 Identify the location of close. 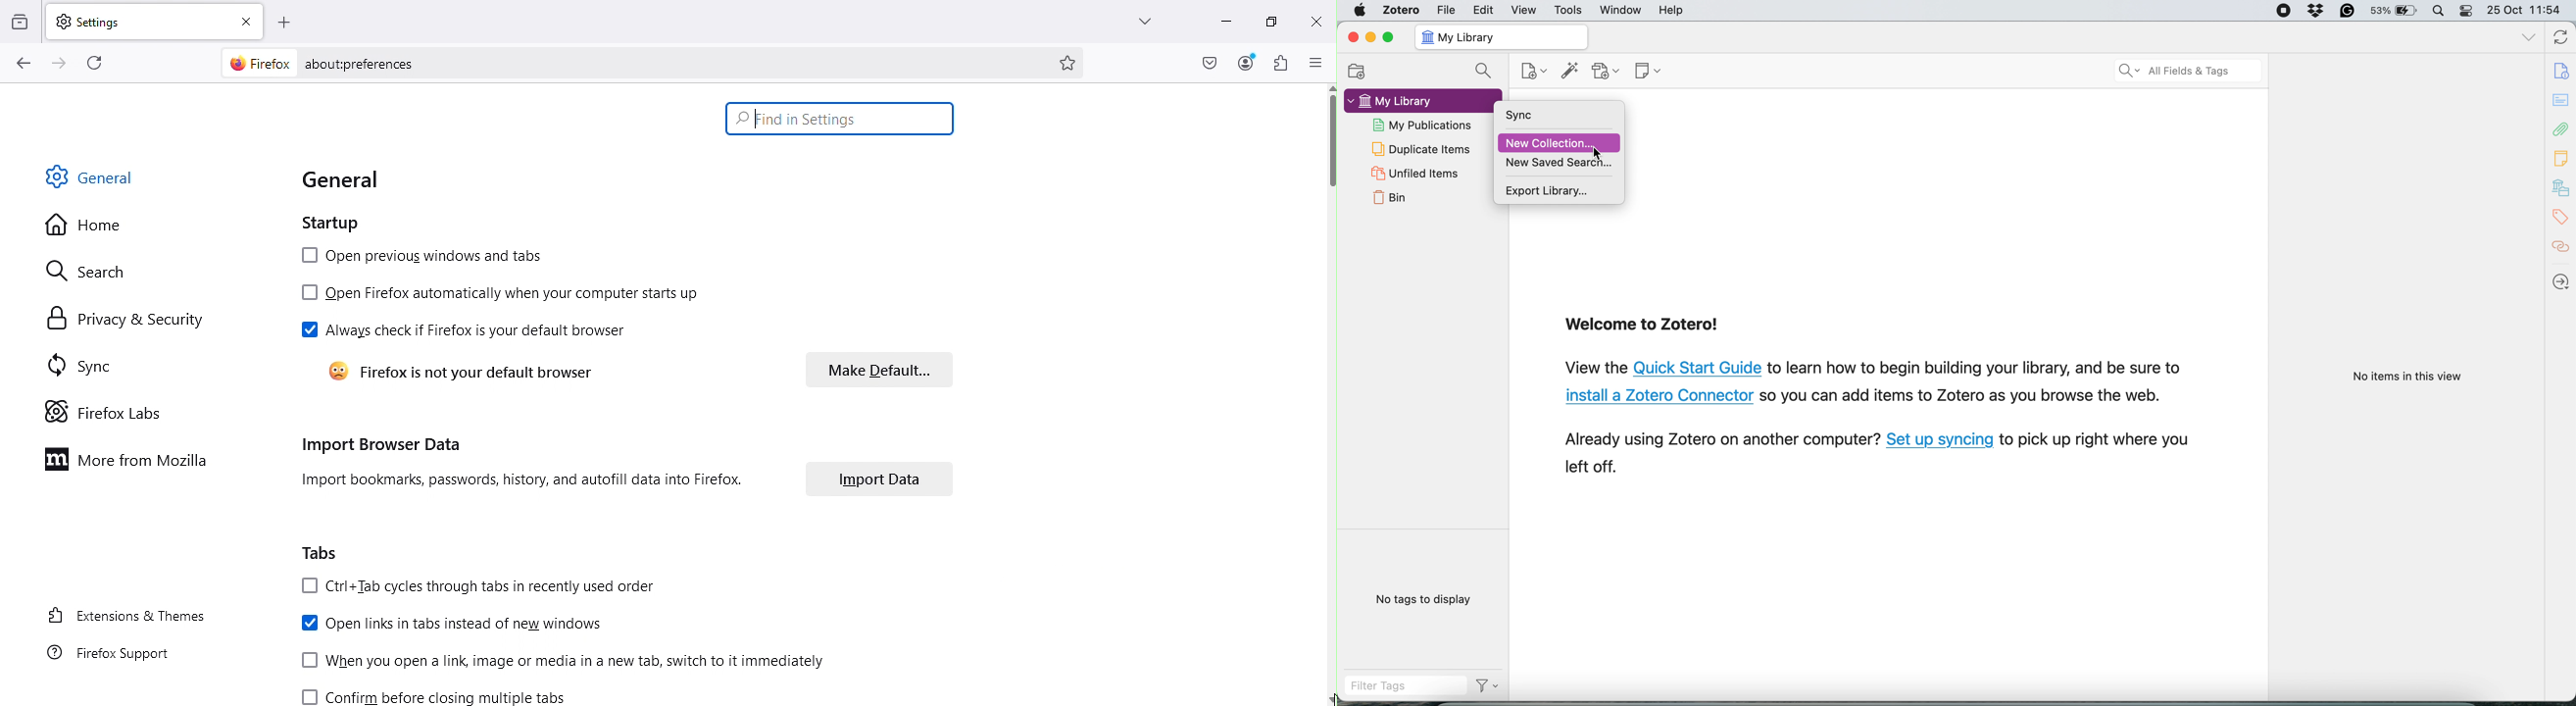
(1352, 37).